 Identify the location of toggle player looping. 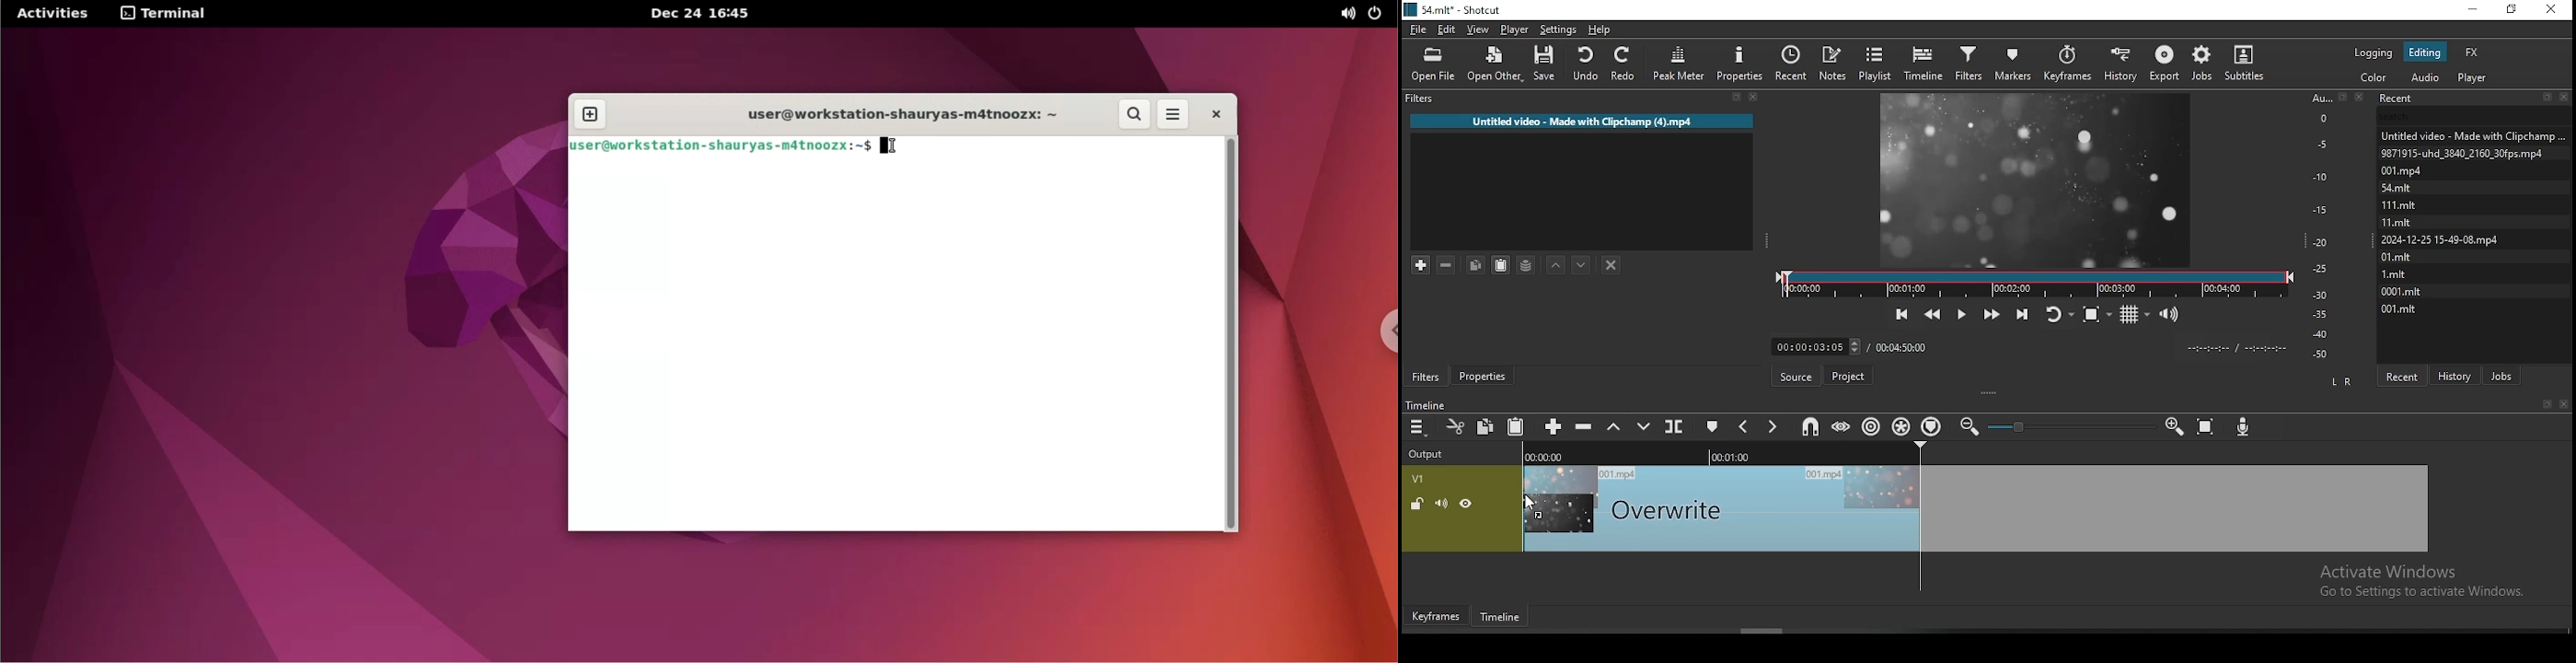
(2058, 312).